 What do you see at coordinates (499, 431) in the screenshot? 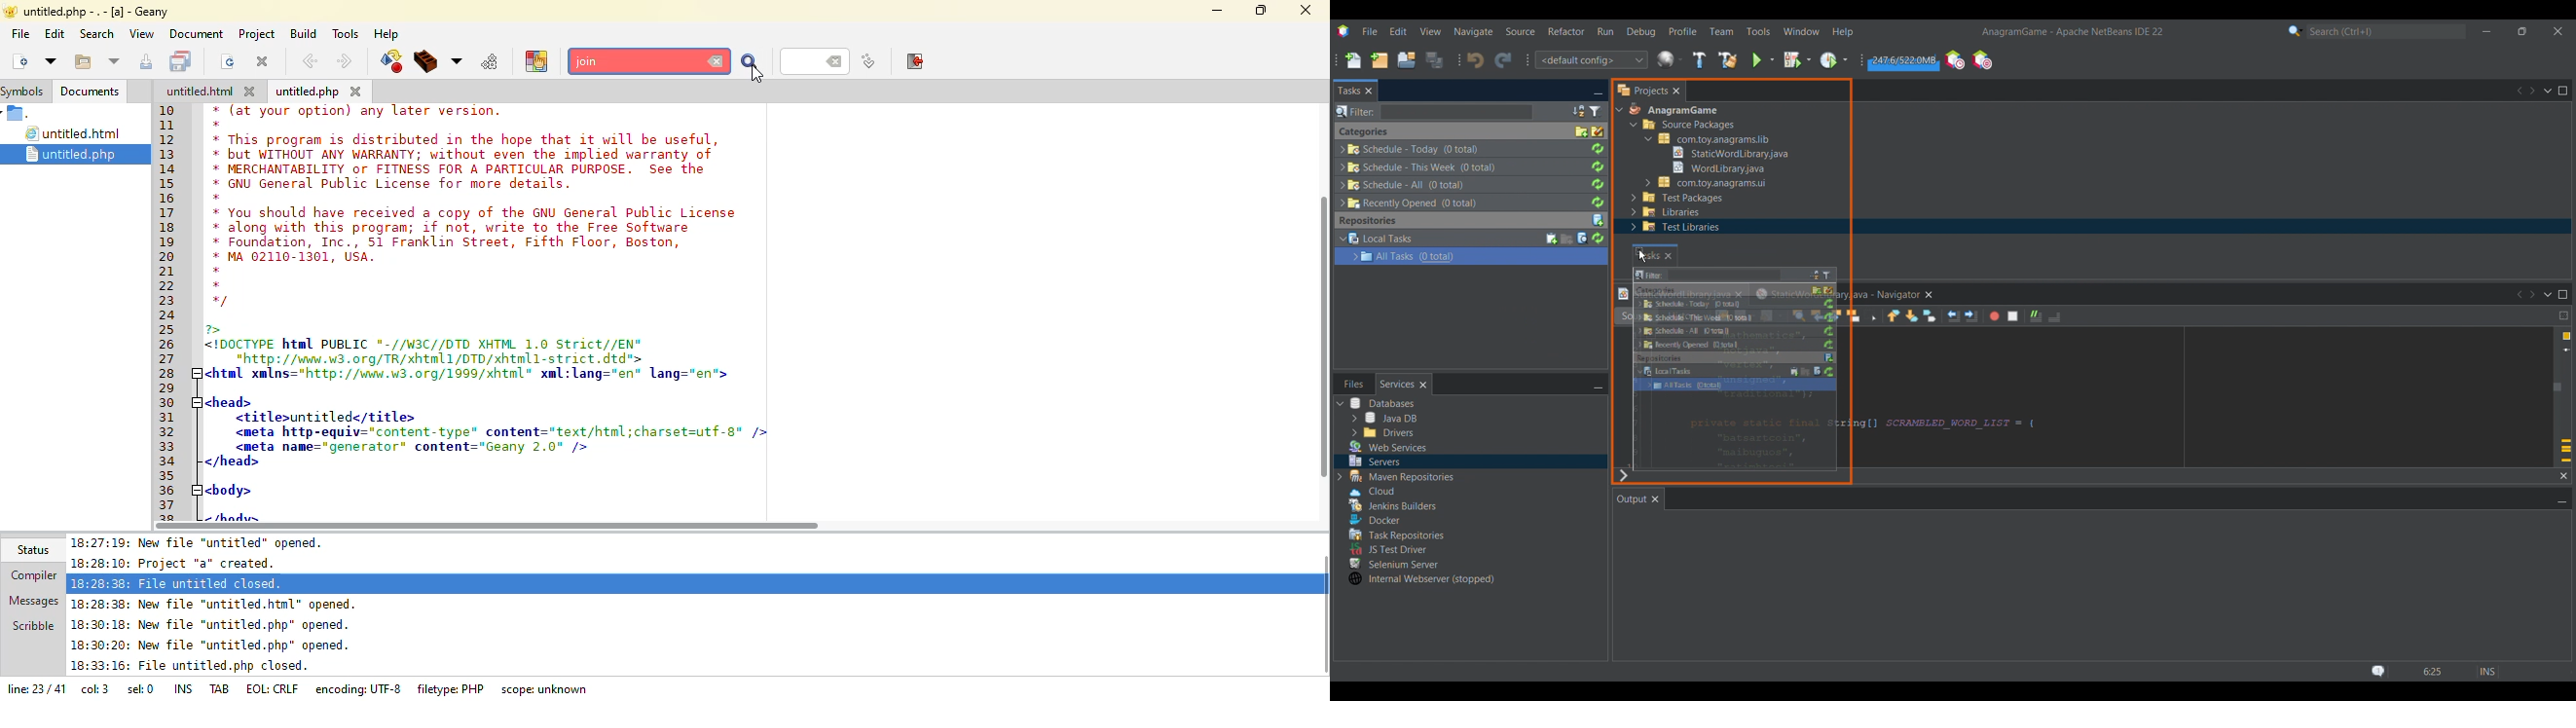
I see ` <meta http-equiv="content-type" content="text/html;charset=utf-8" />` at bounding box center [499, 431].